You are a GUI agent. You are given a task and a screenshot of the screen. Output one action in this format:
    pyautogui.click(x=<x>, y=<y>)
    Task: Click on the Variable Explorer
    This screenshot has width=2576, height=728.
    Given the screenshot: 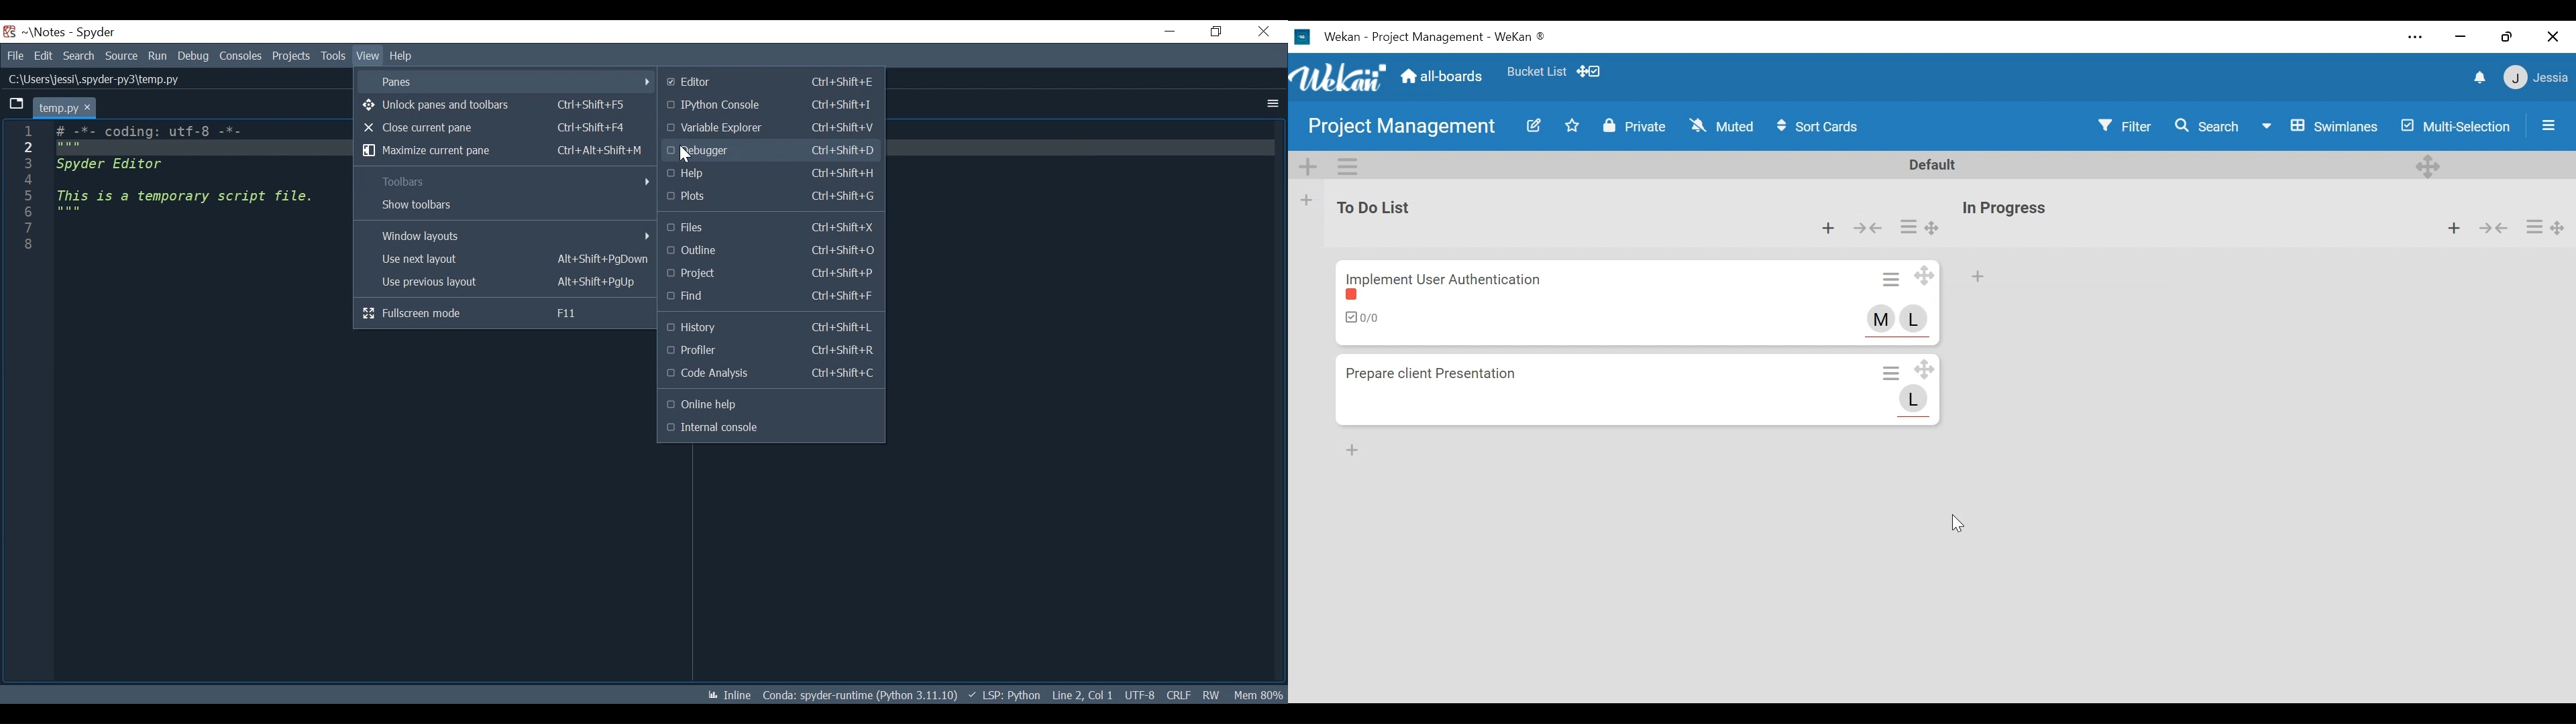 What is the action you would take?
    pyautogui.click(x=769, y=127)
    